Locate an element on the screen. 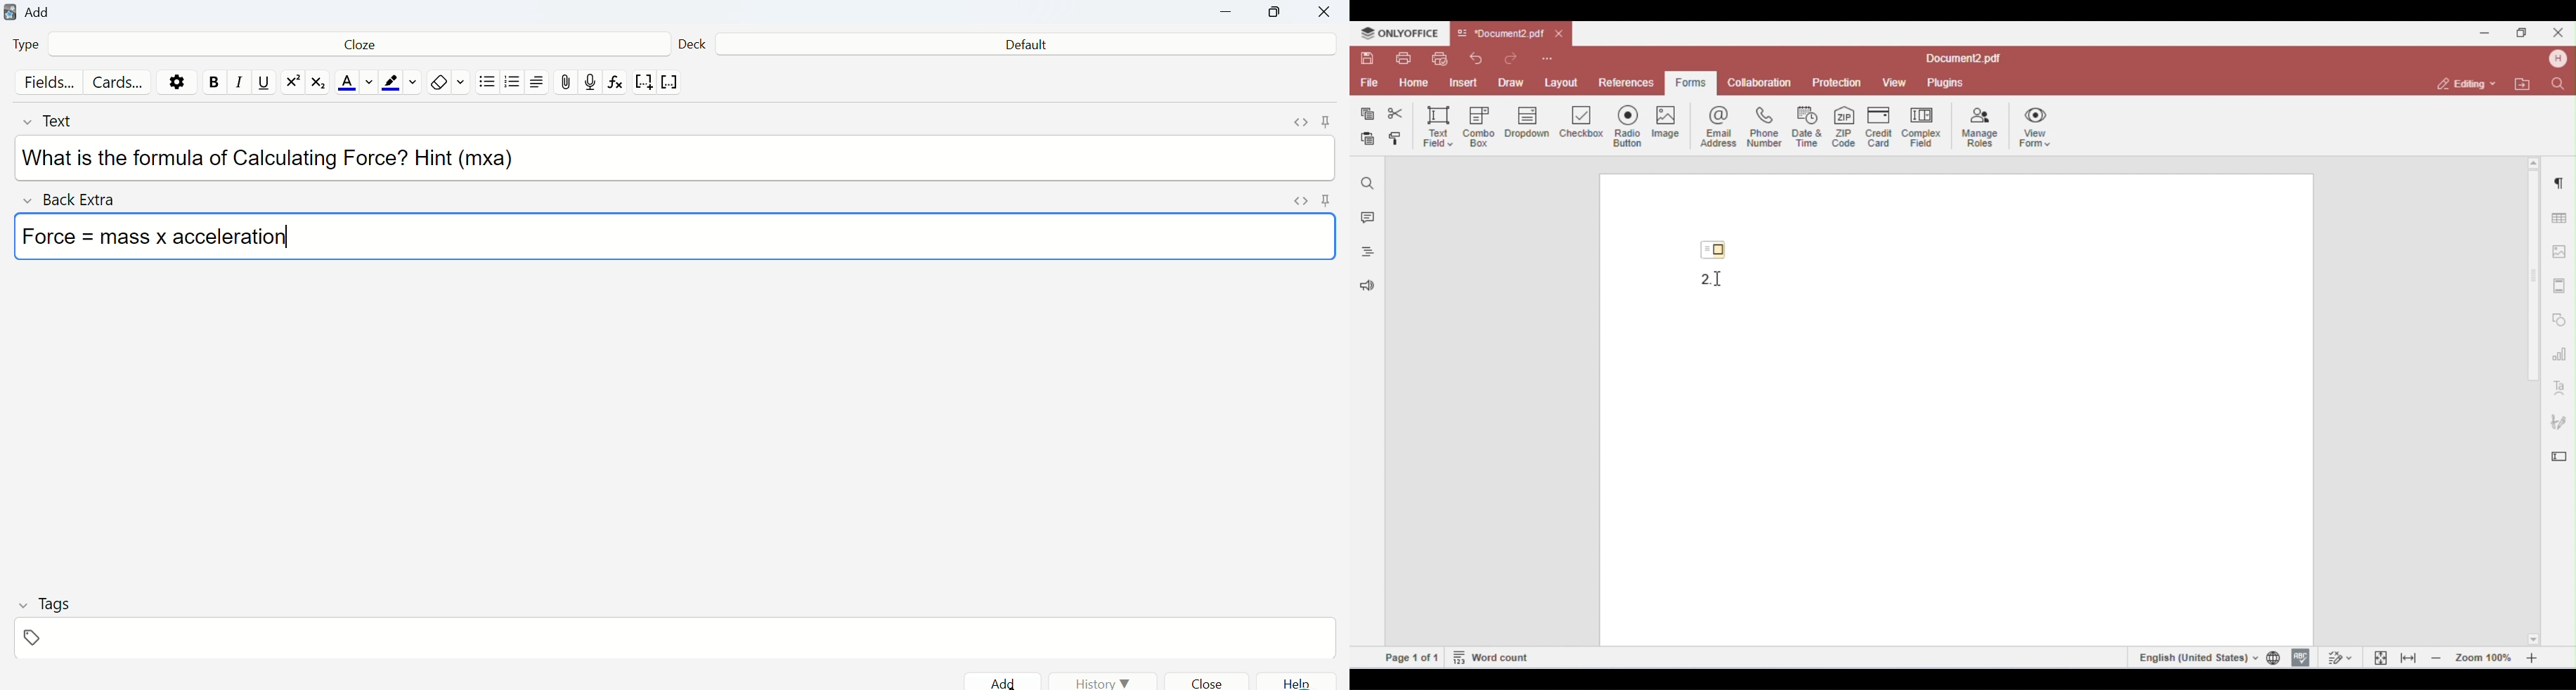  Maximize is located at coordinates (1276, 15).